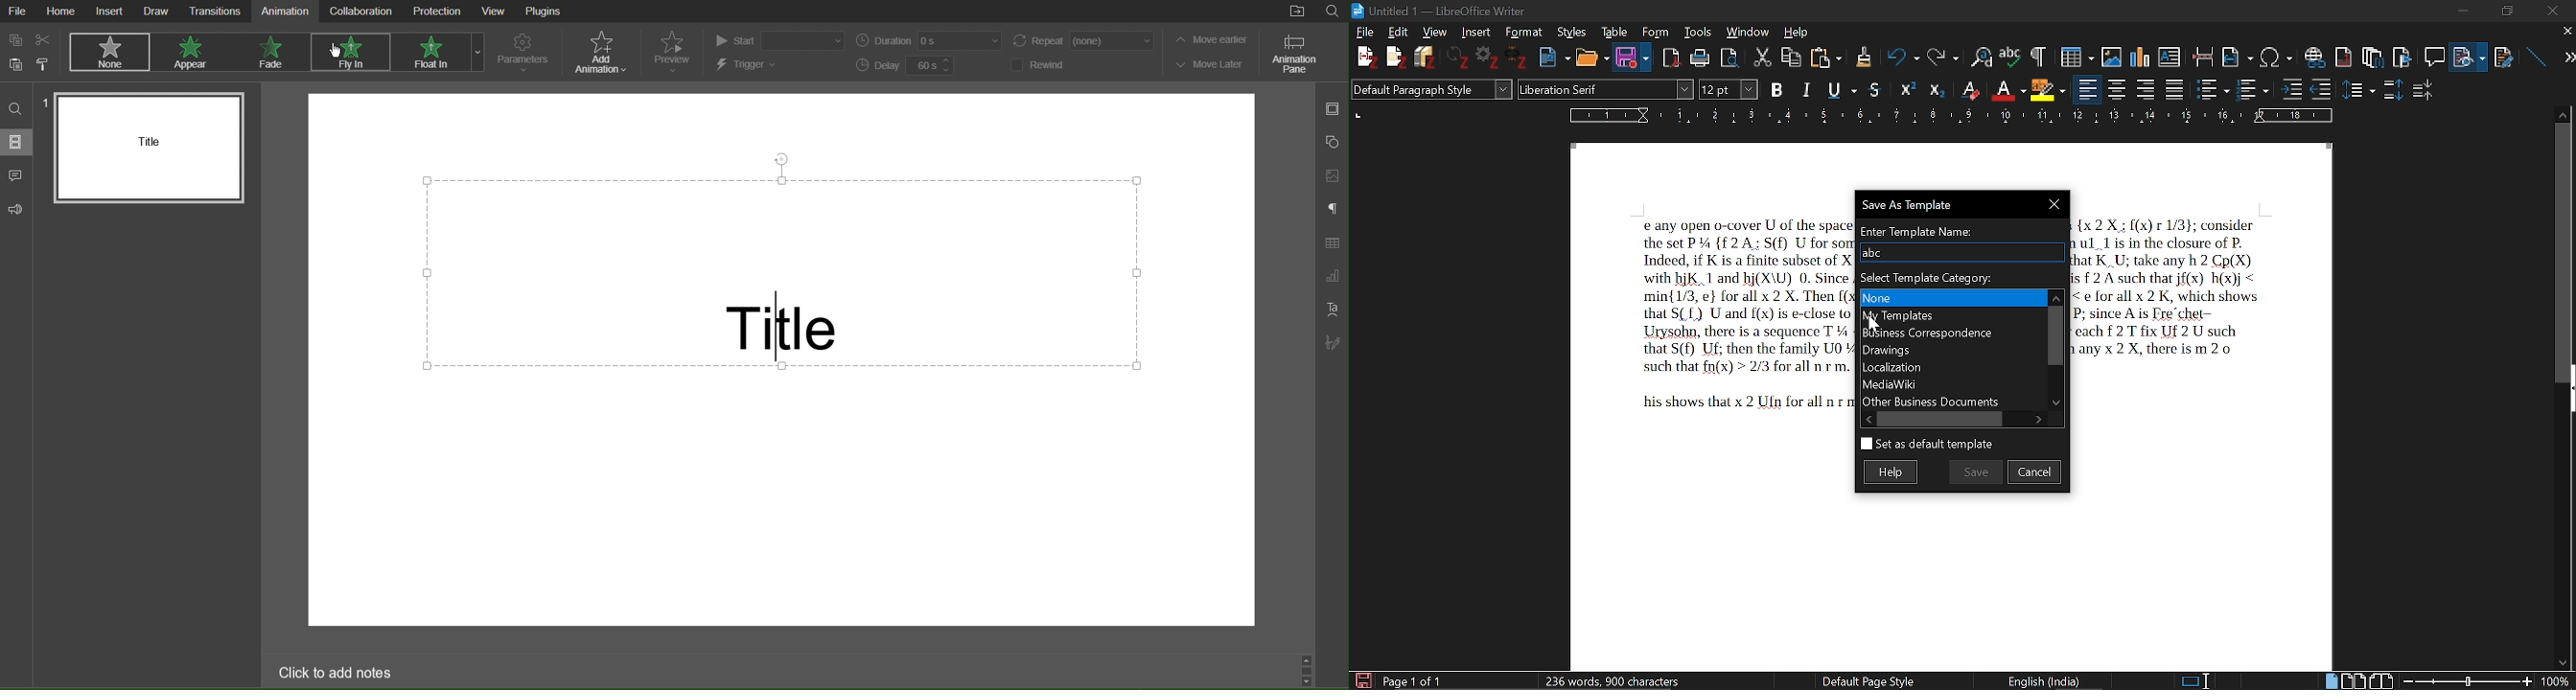 The width and height of the screenshot is (2576, 700). I want to click on Protection, so click(436, 11).